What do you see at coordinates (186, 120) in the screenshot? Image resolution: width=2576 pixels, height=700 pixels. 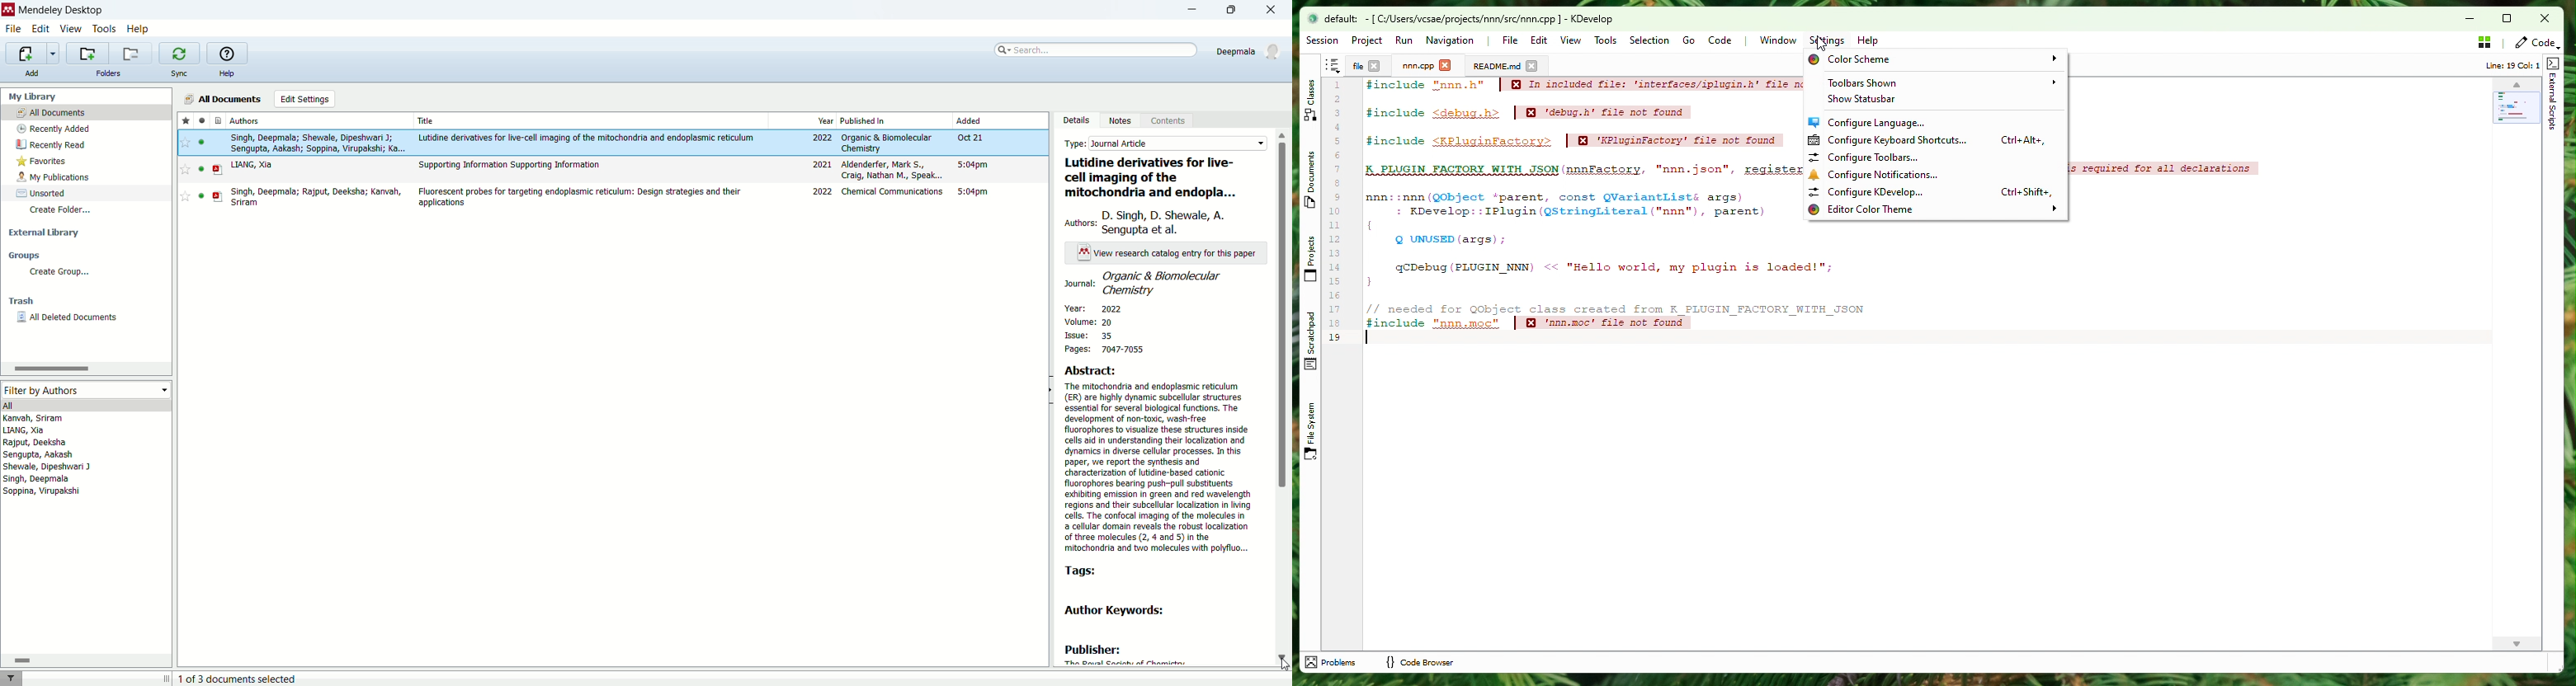 I see `favorites` at bounding box center [186, 120].